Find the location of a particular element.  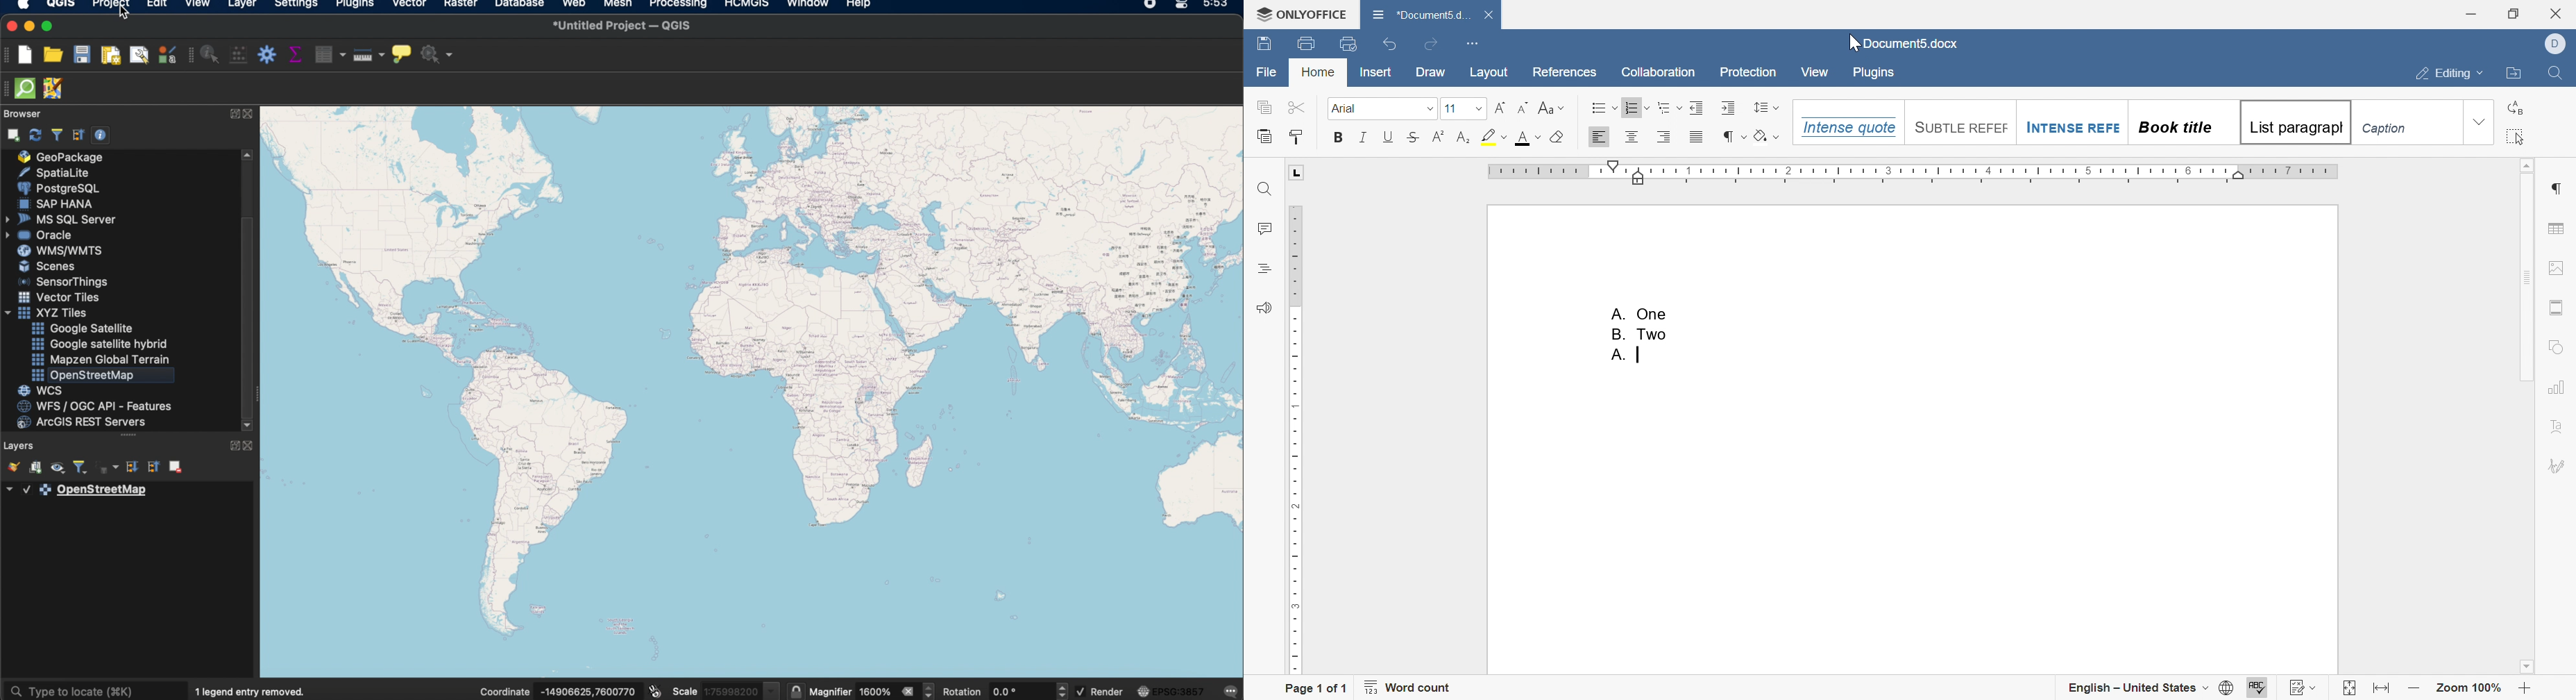

drop down is located at coordinates (2479, 122).